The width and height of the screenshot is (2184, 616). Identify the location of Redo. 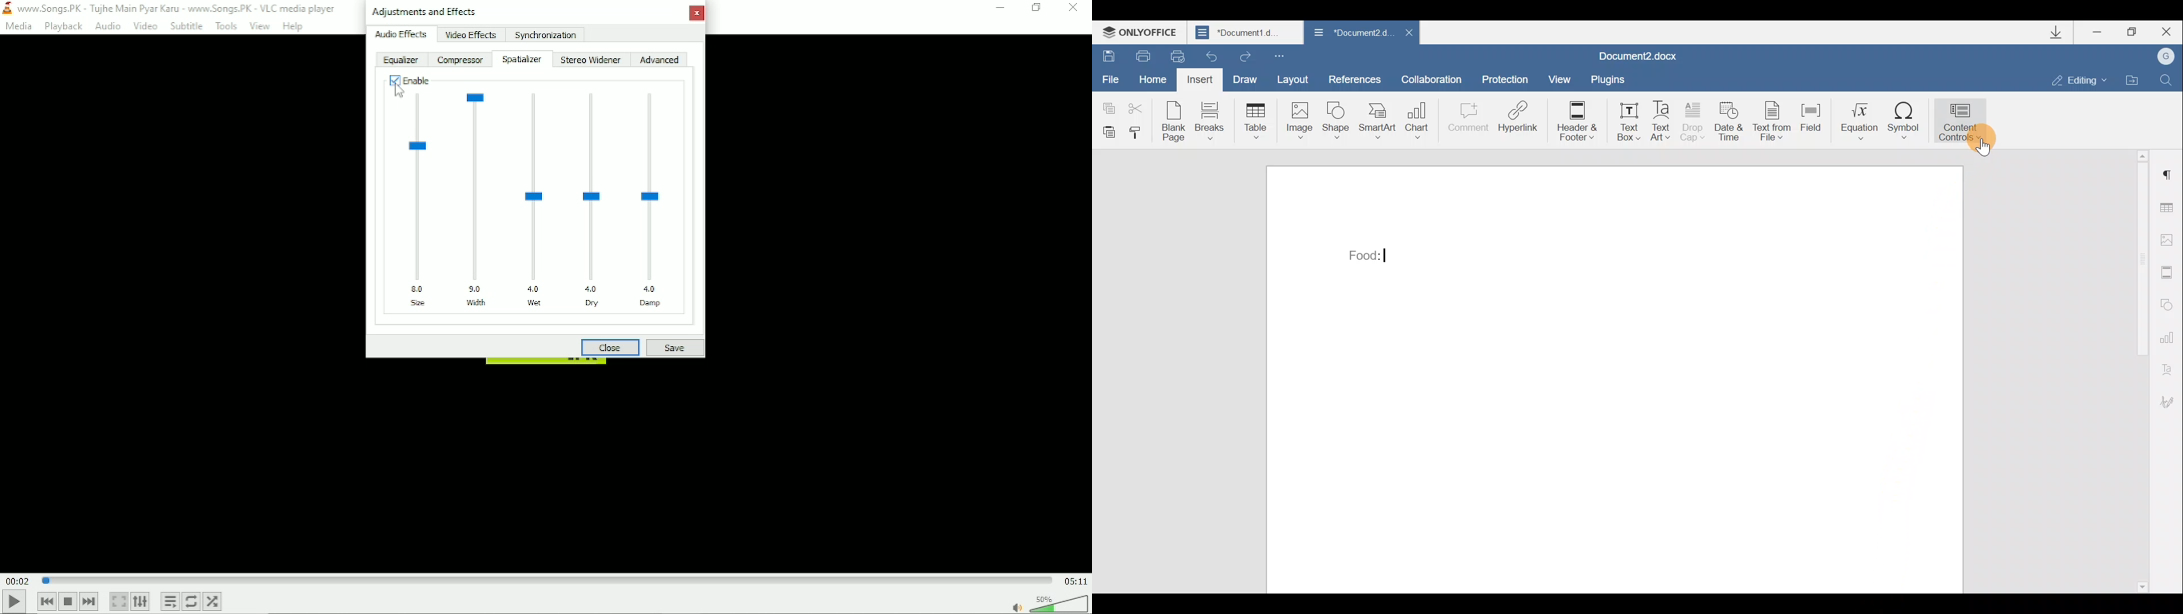
(1243, 54).